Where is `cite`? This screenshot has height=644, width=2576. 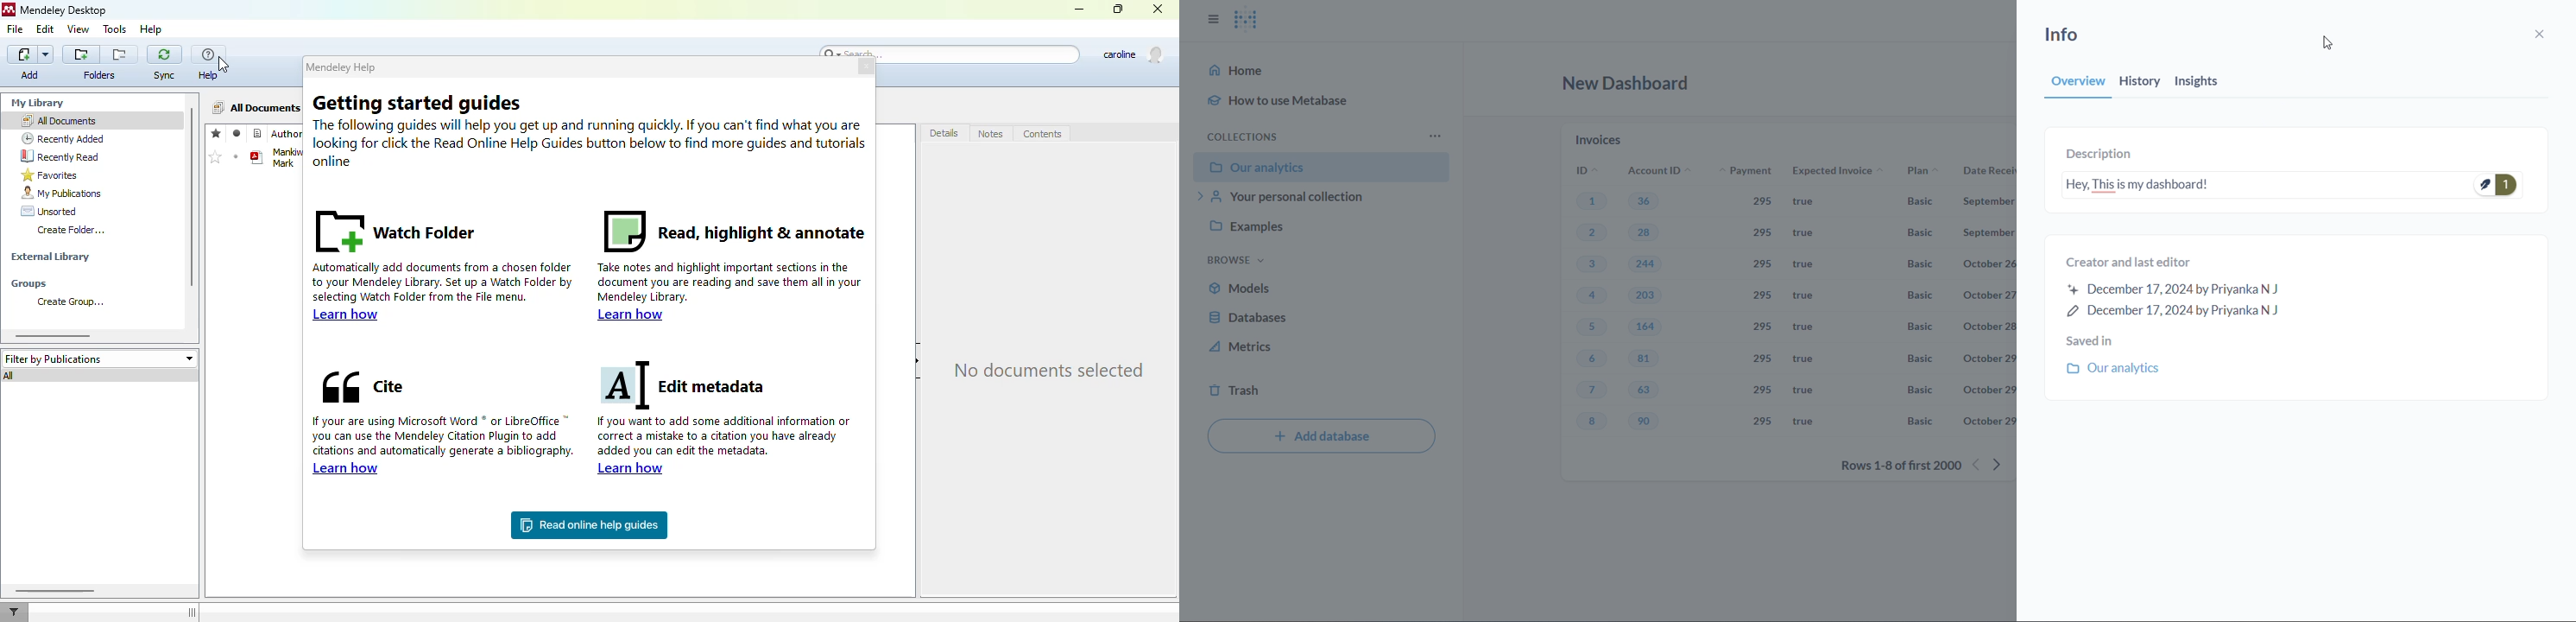
cite is located at coordinates (369, 386).